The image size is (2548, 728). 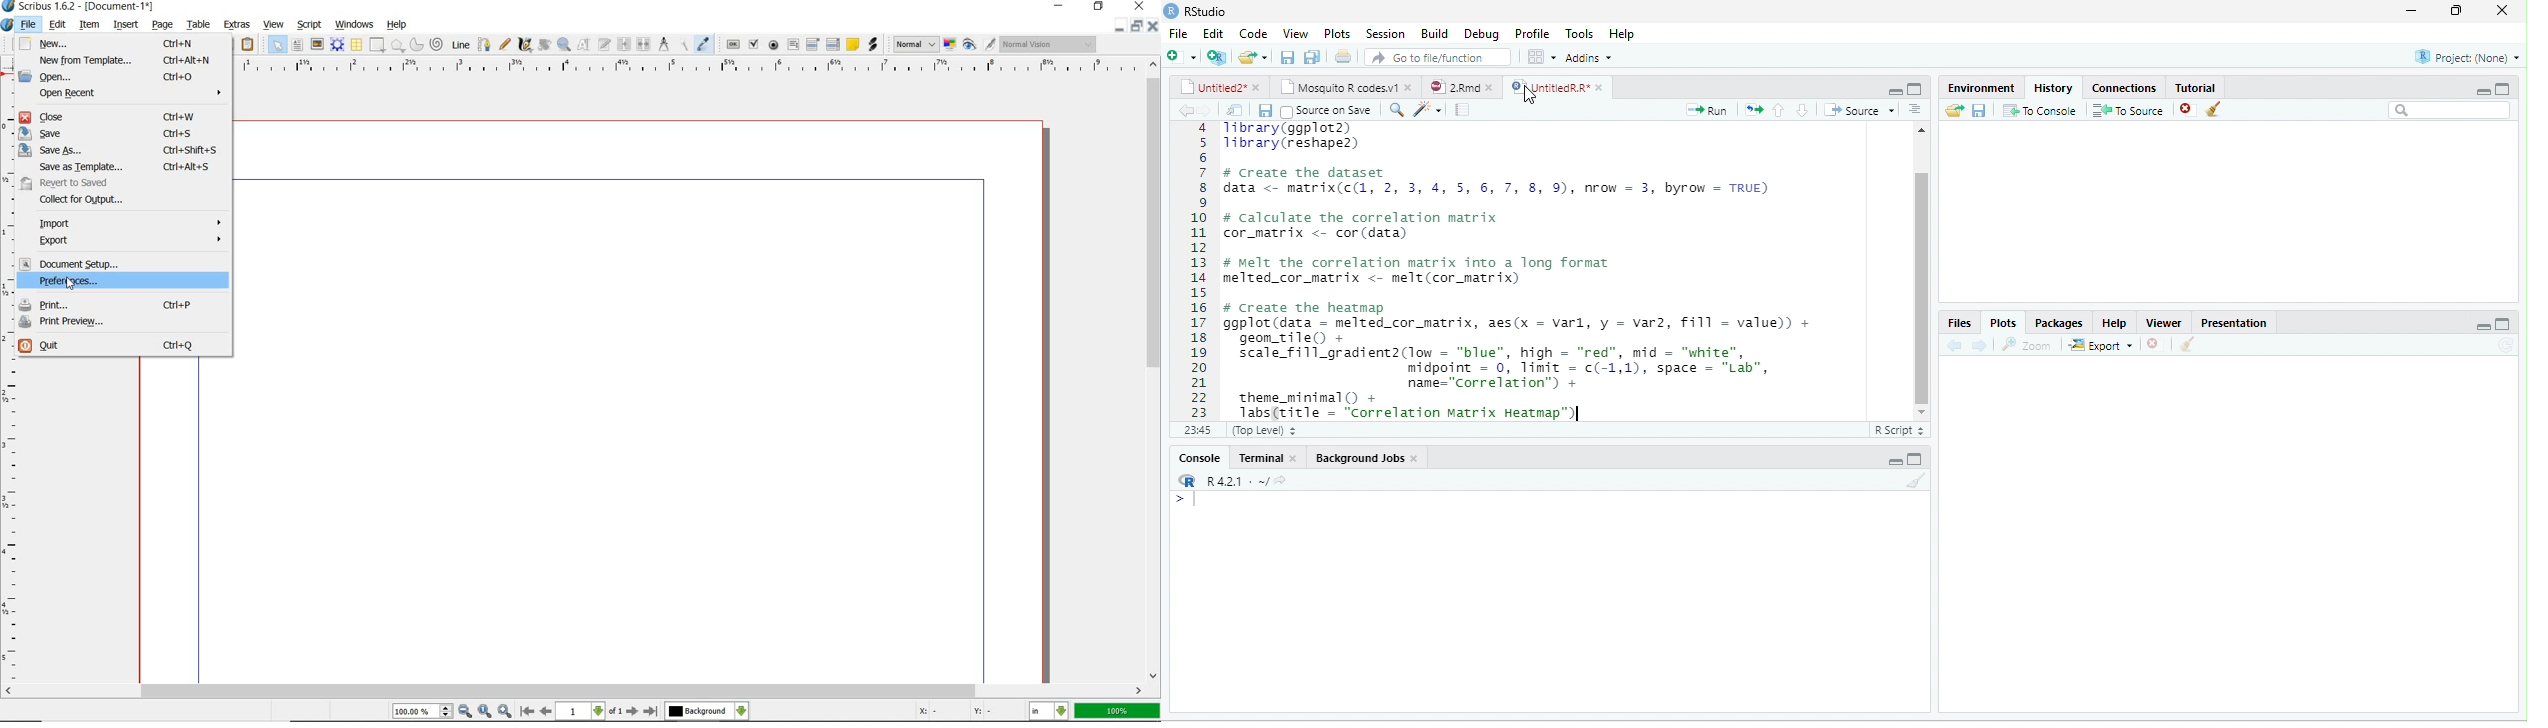 What do you see at coordinates (1279, 432) in the screenshot?
I see `top level` at bounding box center [1279, 432].